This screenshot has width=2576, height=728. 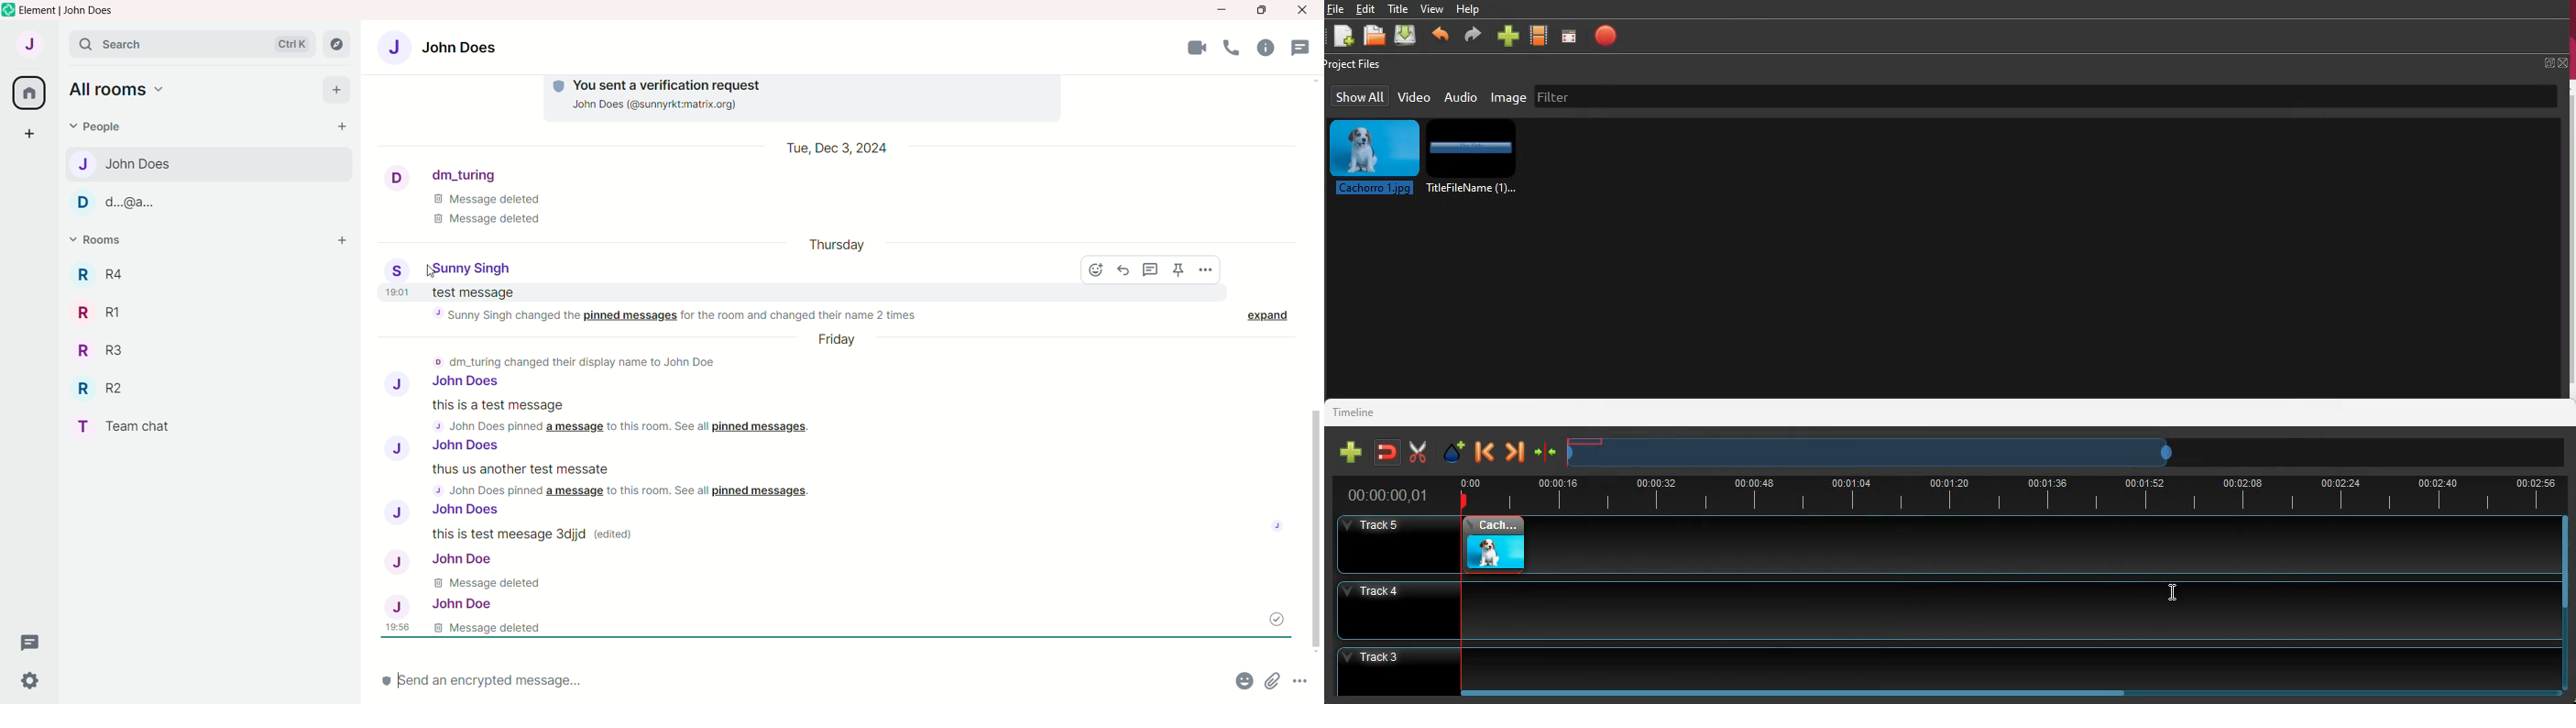 What do you see at coordinates (122, 203) in the screenshot?
I see `d..@a..` at bounding box center [122, 203].